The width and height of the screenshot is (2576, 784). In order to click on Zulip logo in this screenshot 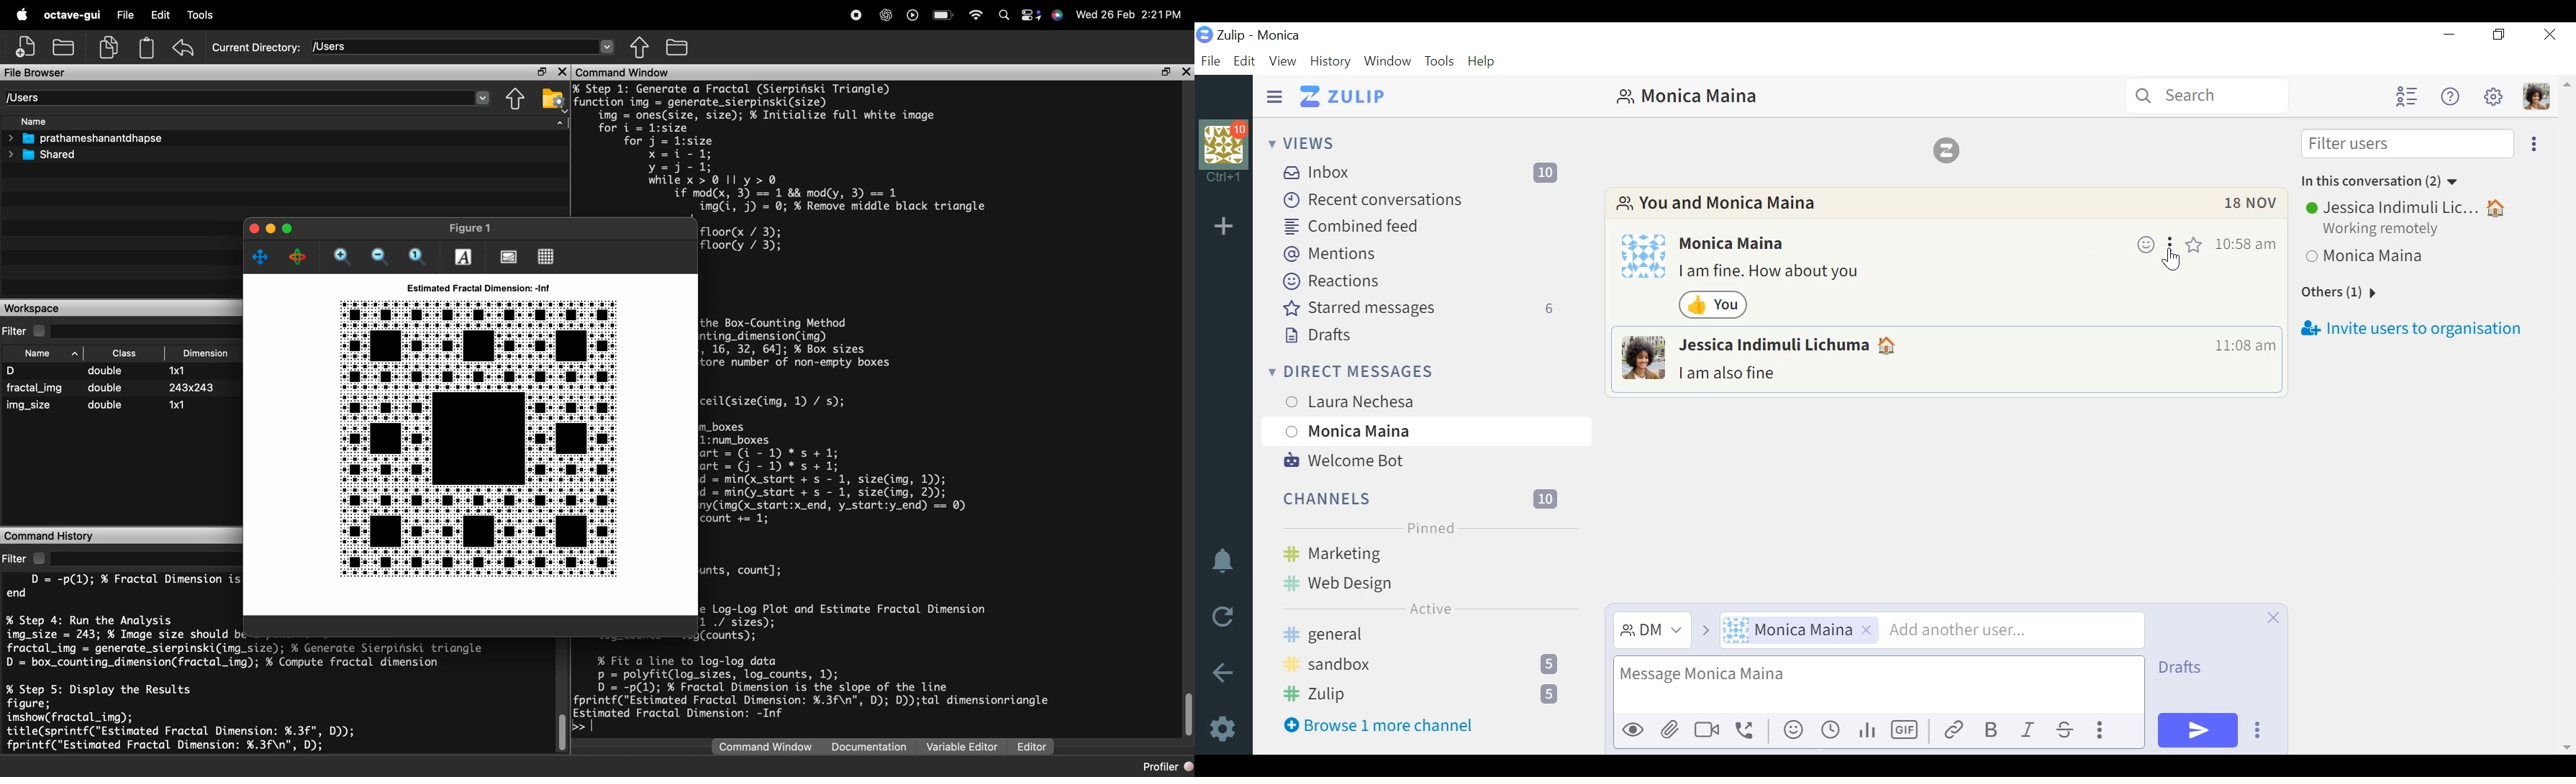, I will do `click(1951, 150)`.